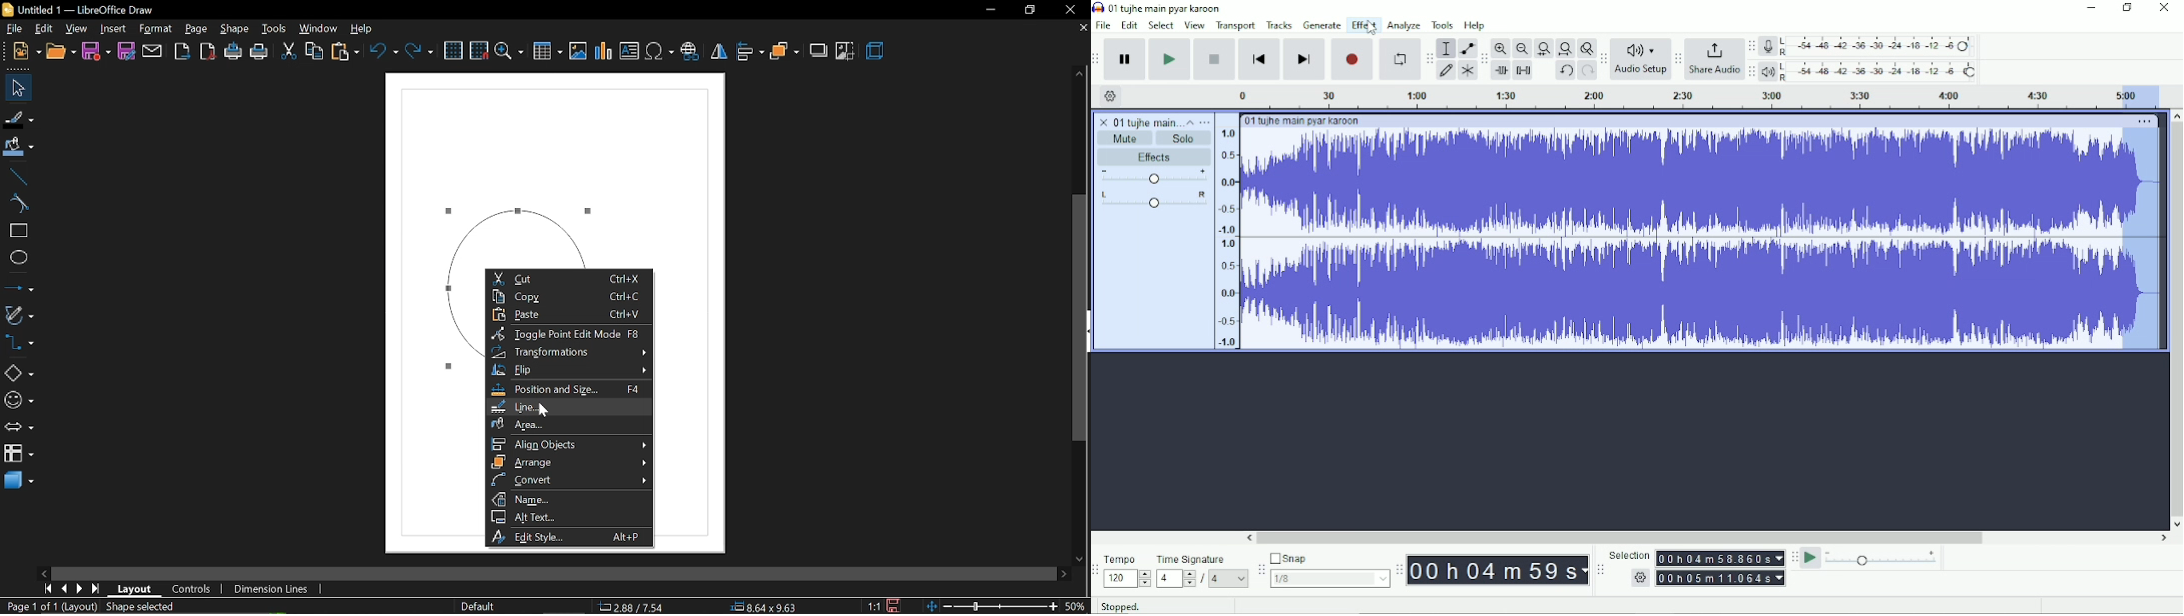 The image size is (2184, 616). I want to click on Audacity selection toolbar, so click(1600, 569).